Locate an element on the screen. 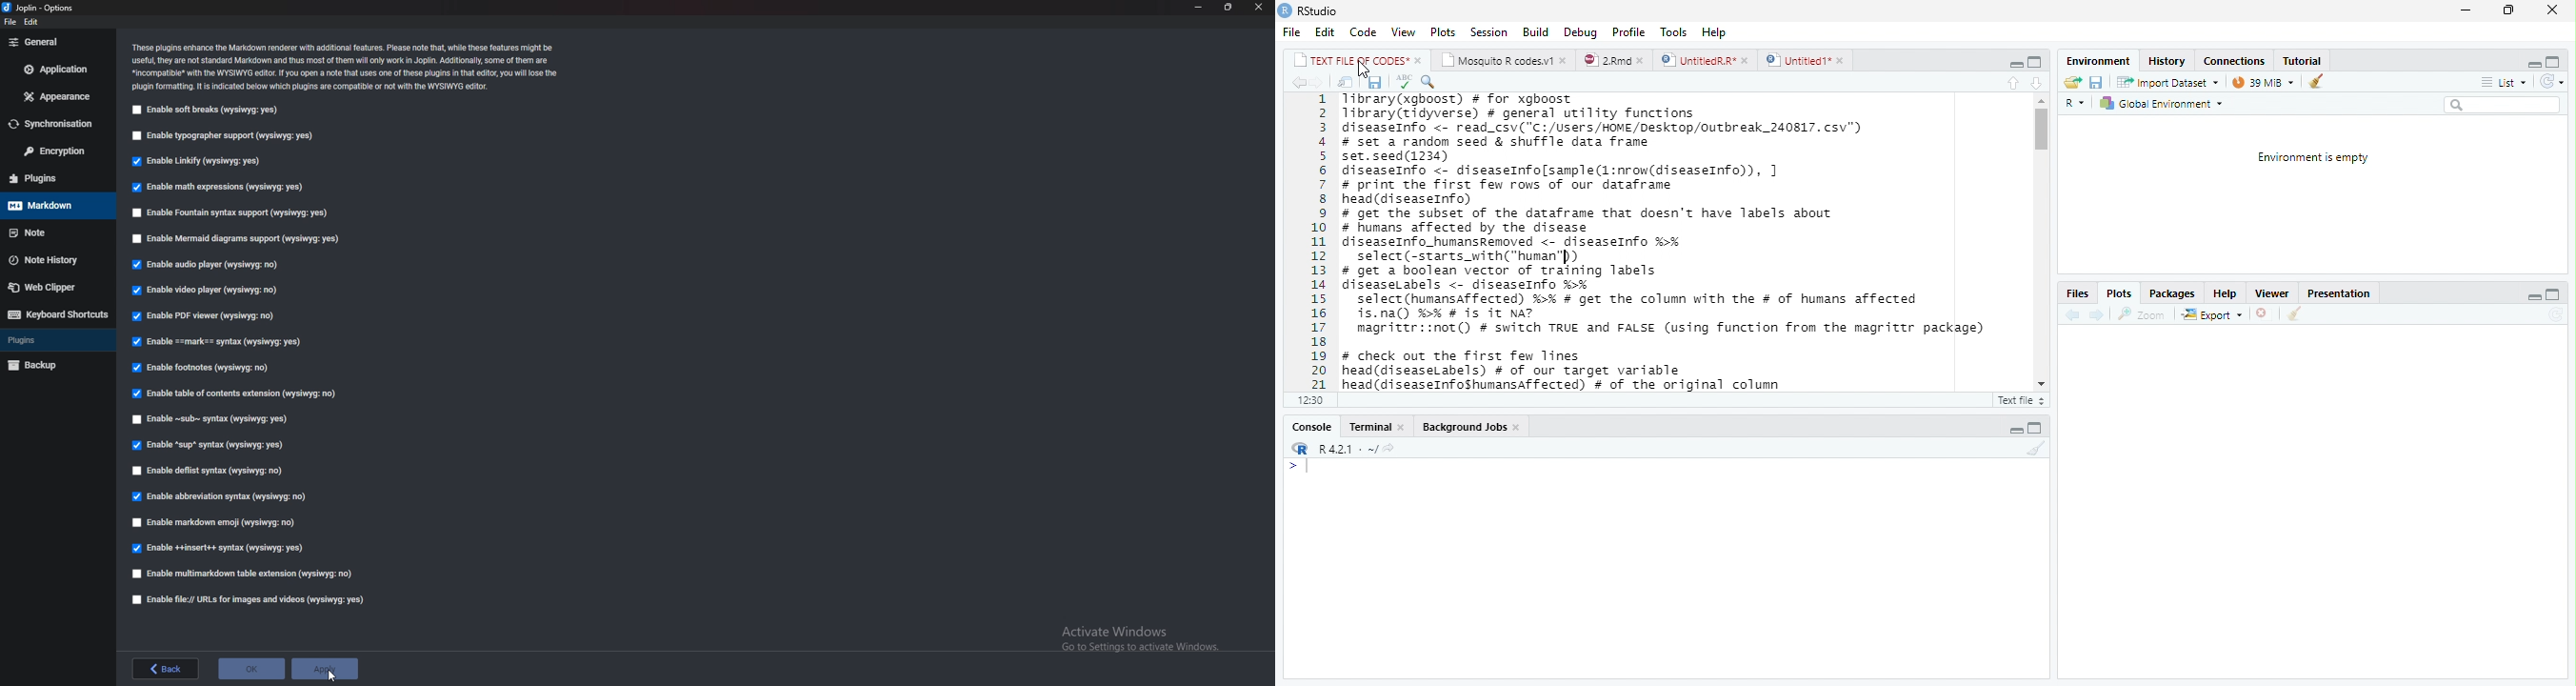 This screenshot has width=2576, height=700. Clean is located at coordinates (2032, 449).